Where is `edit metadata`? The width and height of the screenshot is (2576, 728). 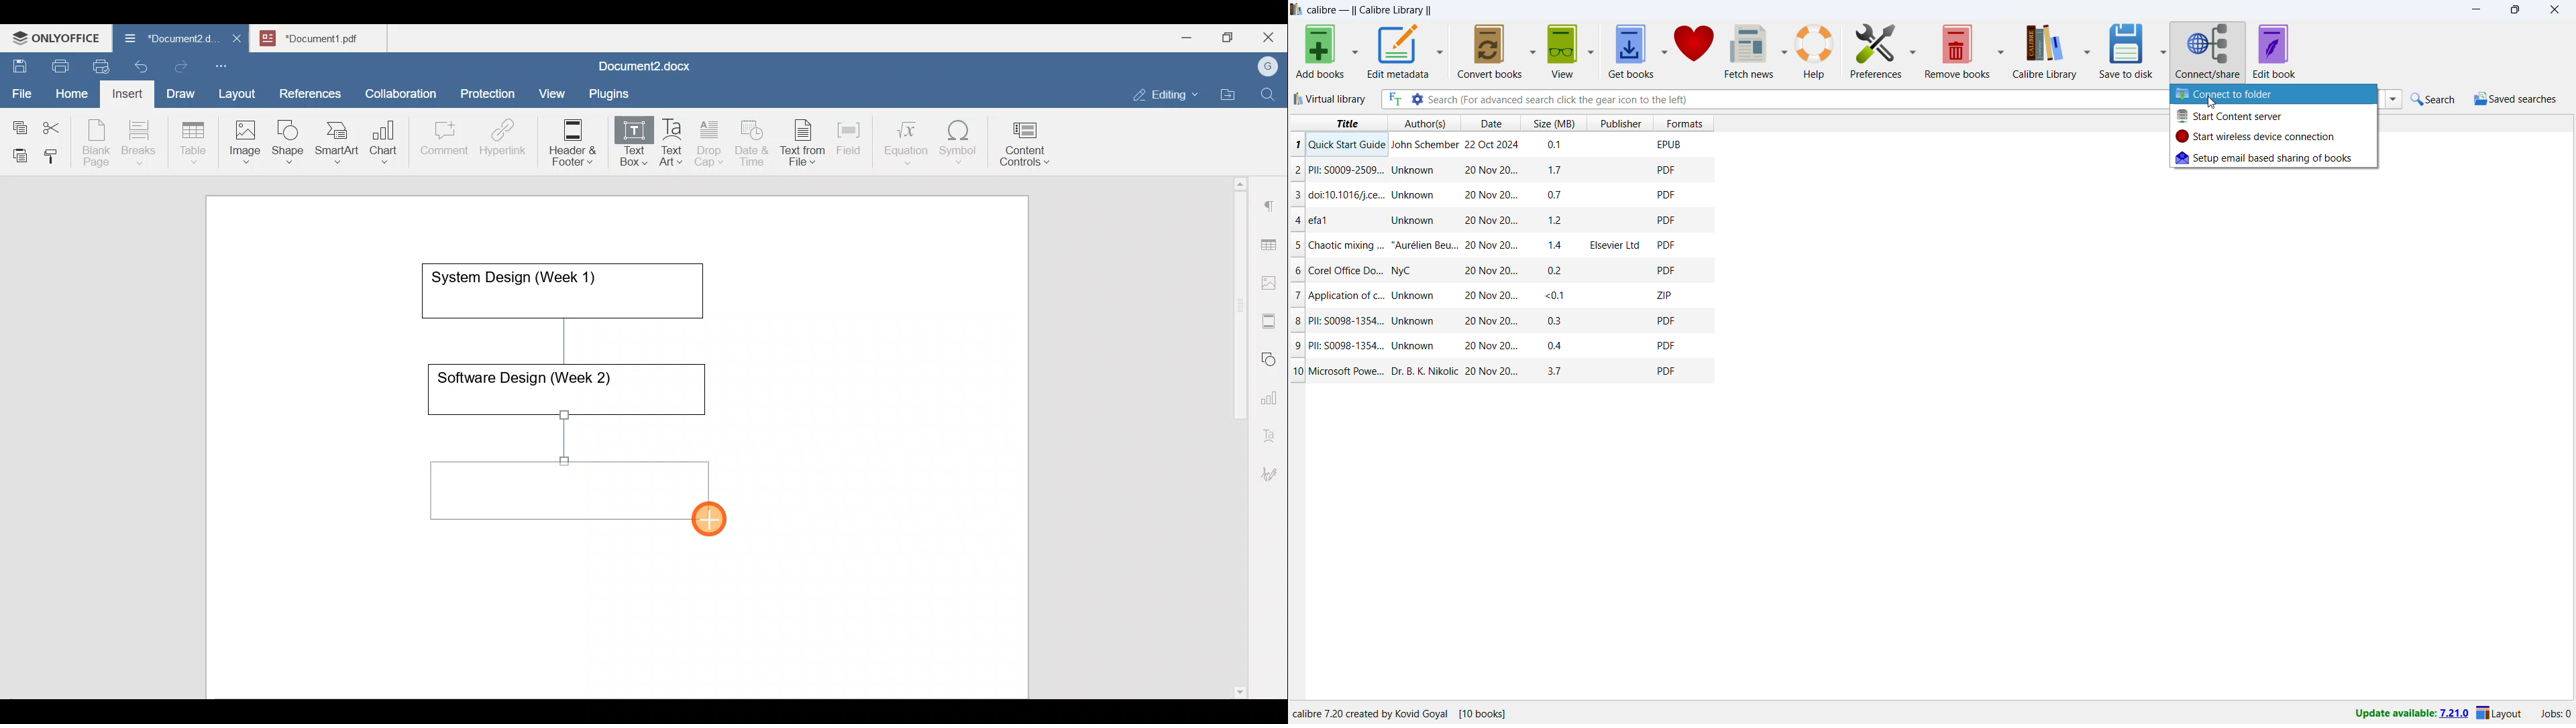
edit metadata is located at coordinates (1398, 51).